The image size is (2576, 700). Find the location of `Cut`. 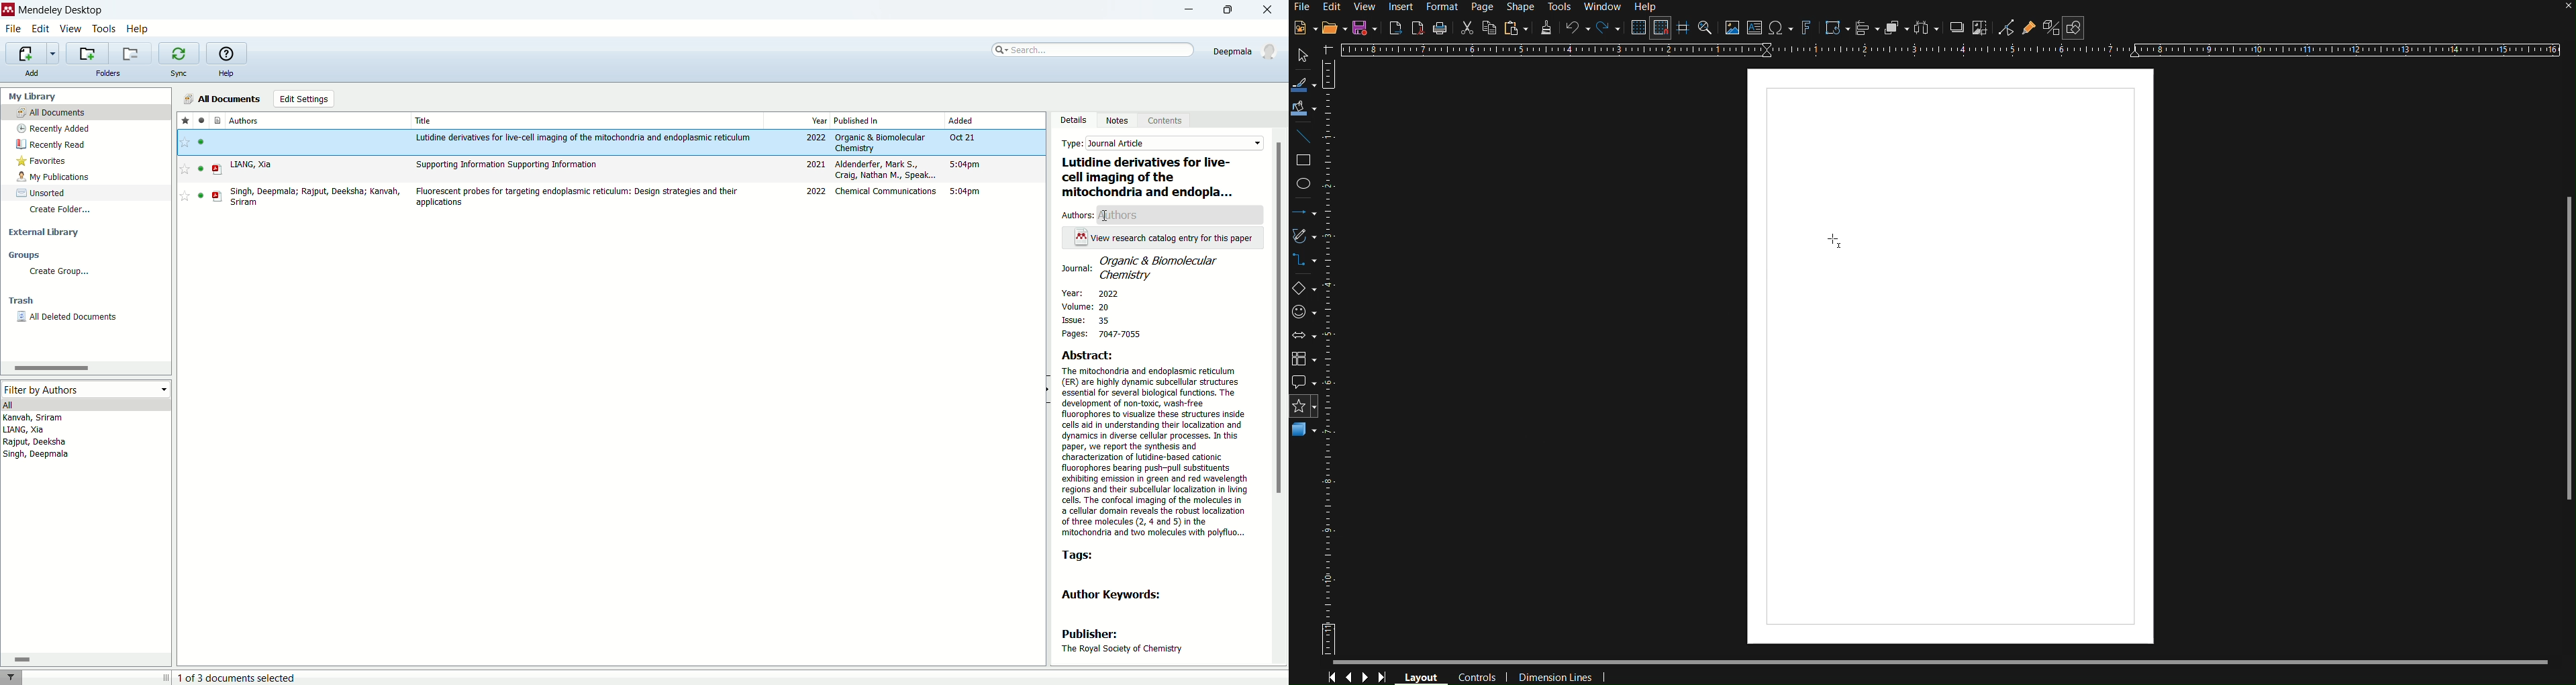

Cut is located at coordinates (1465, 28).